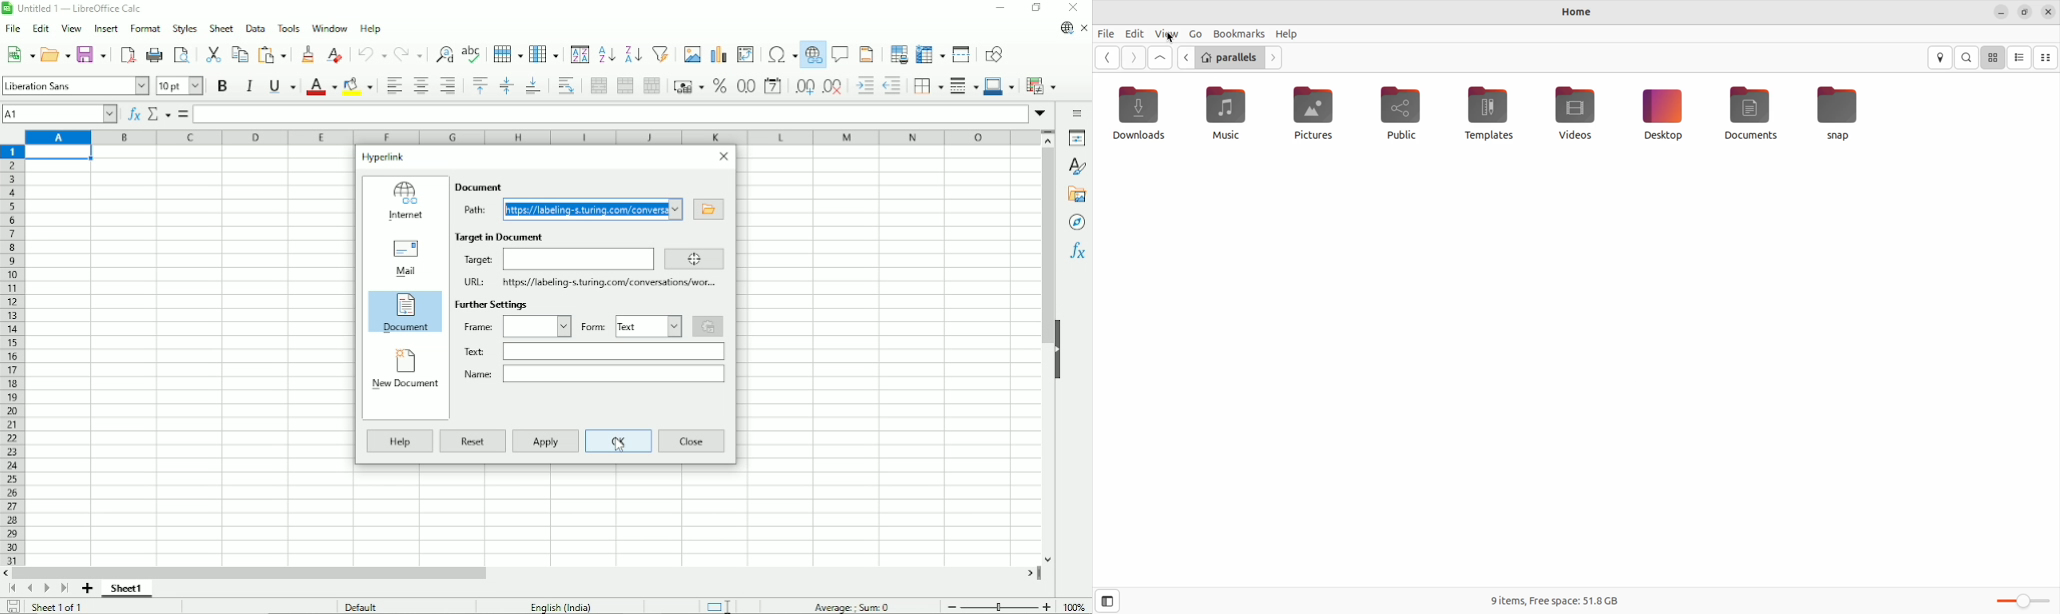 Image resolution: width=2072 pixels, height=616 pixels. I want to click on Column, so click(545, 53).